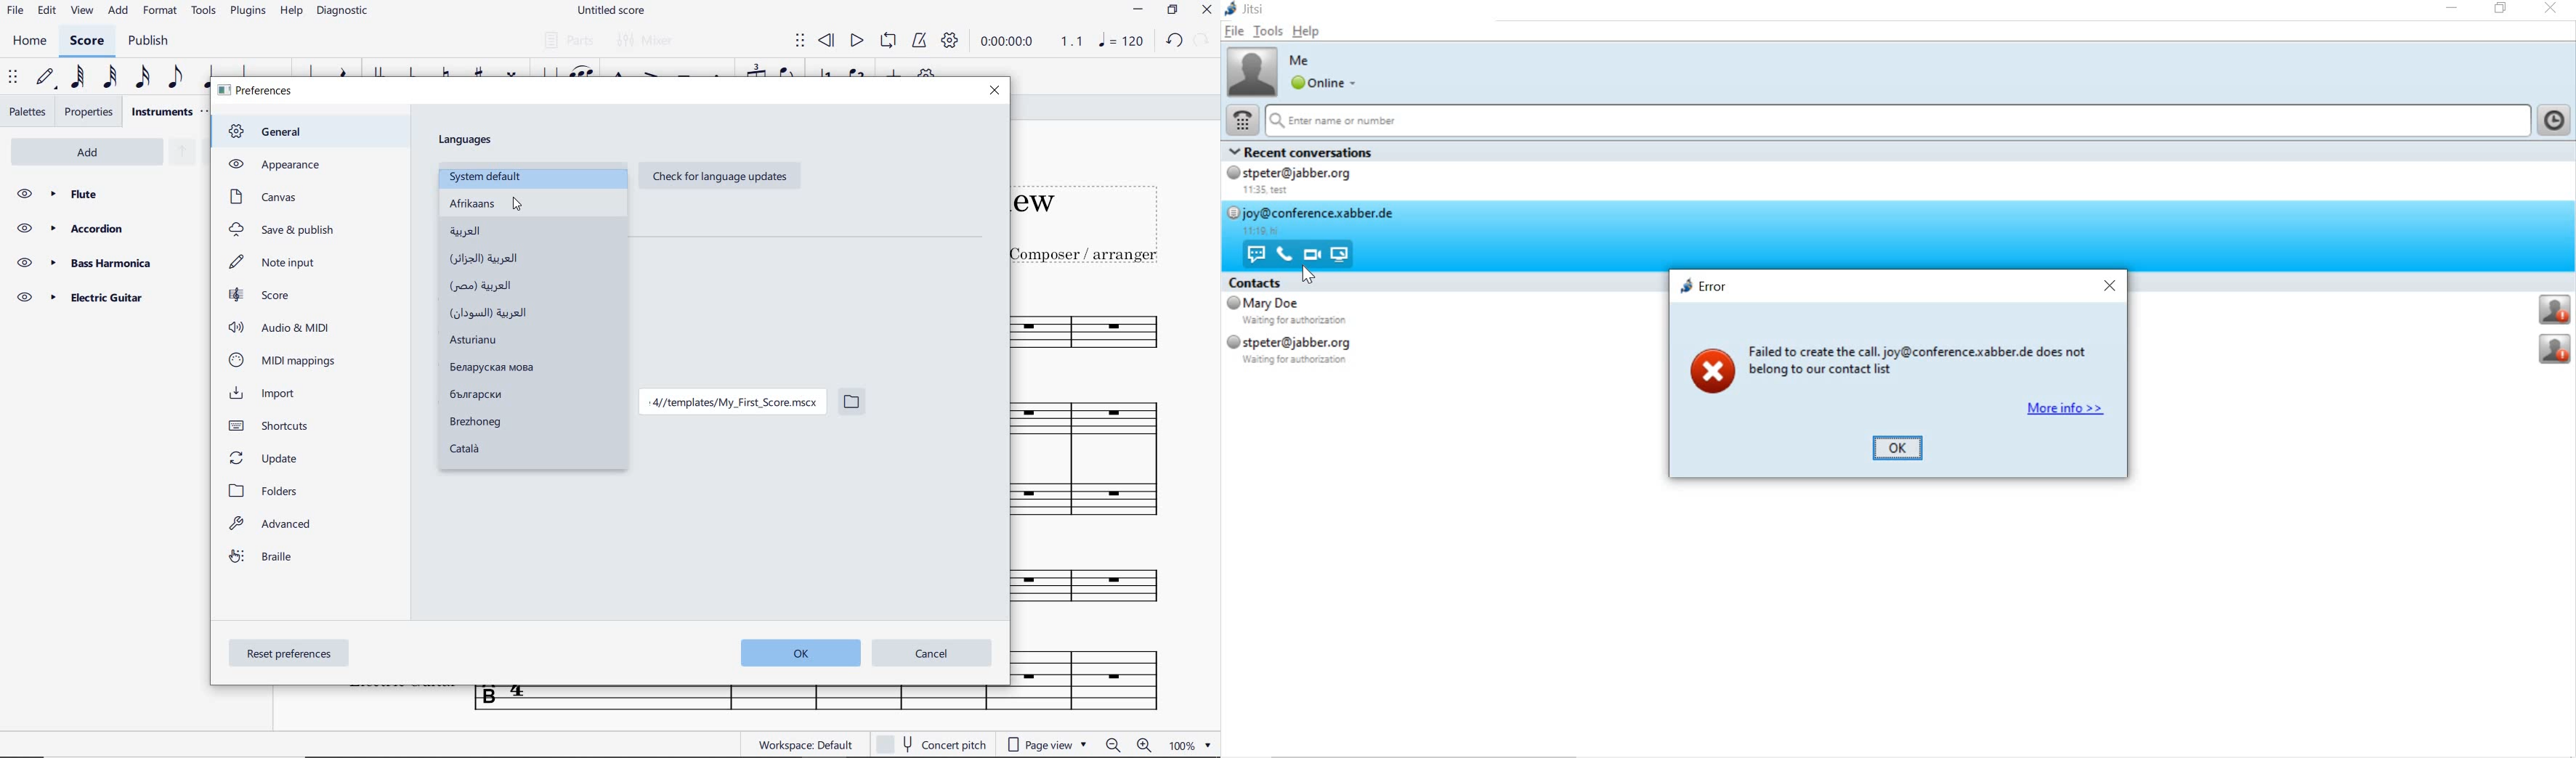  Describe the element at coordinates (267, 394) in the screenshot. I see `import` at that location.